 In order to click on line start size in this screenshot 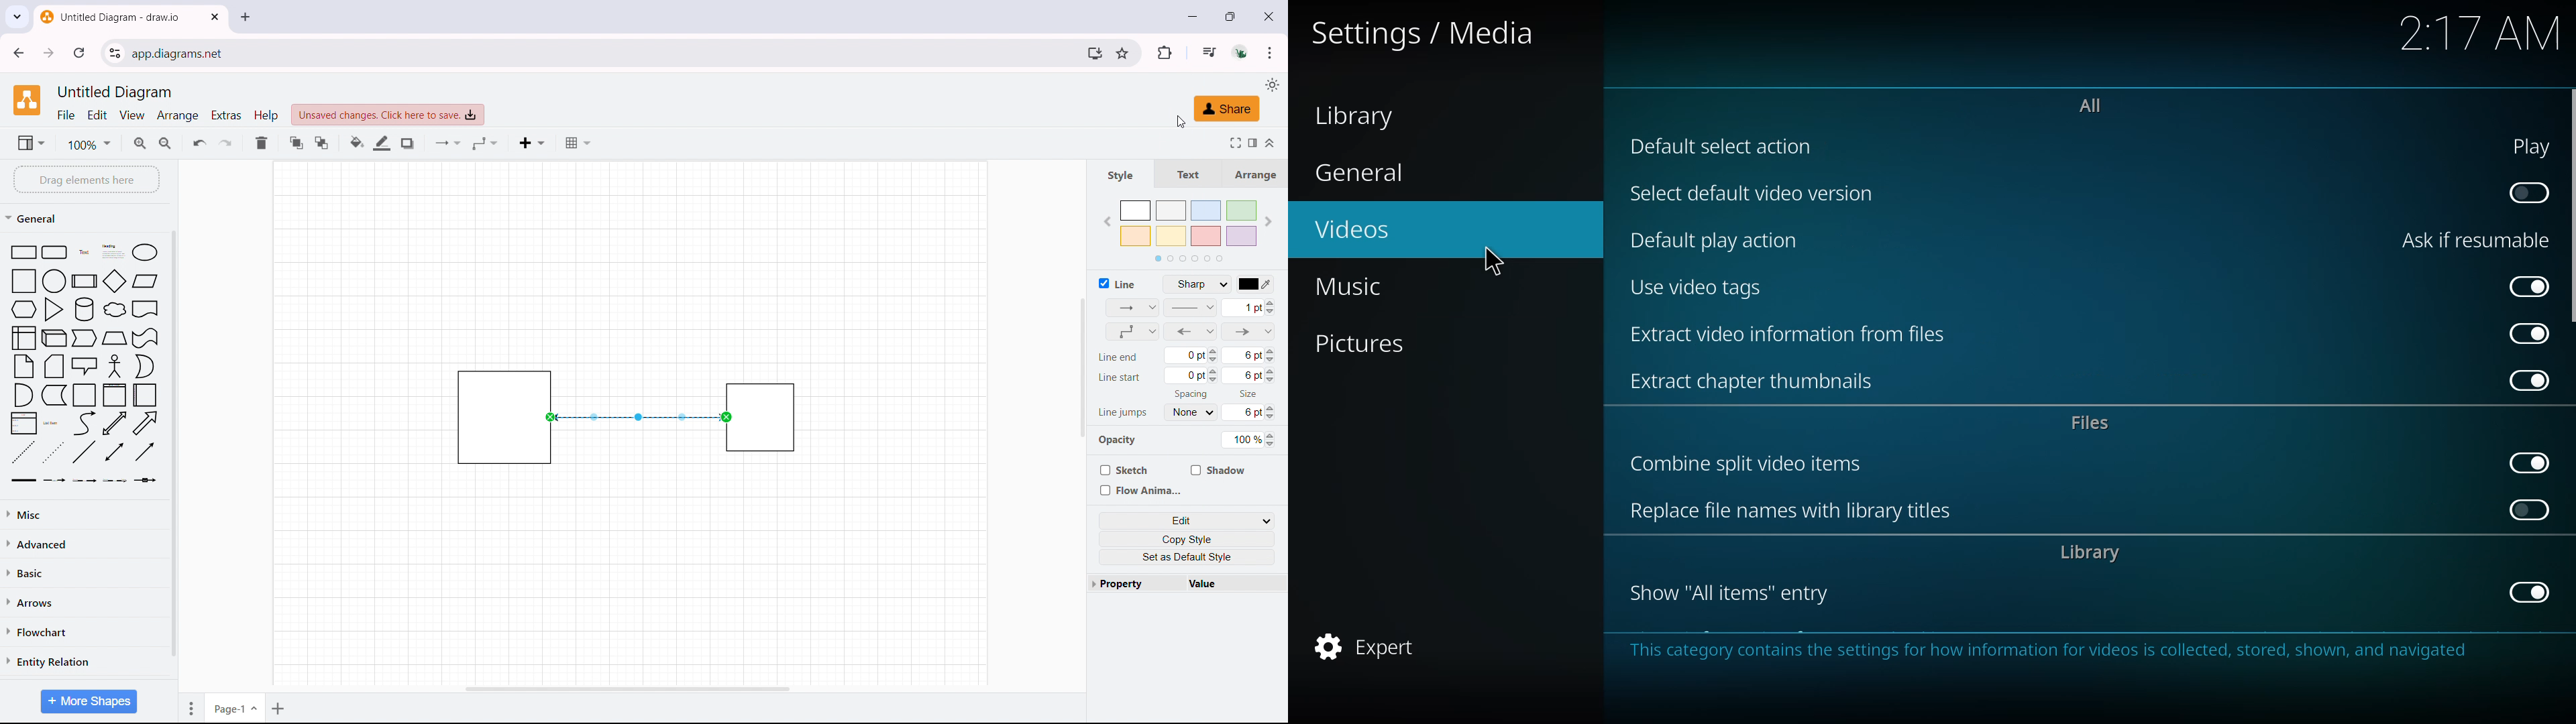, I will do `click(1222, 376)`.